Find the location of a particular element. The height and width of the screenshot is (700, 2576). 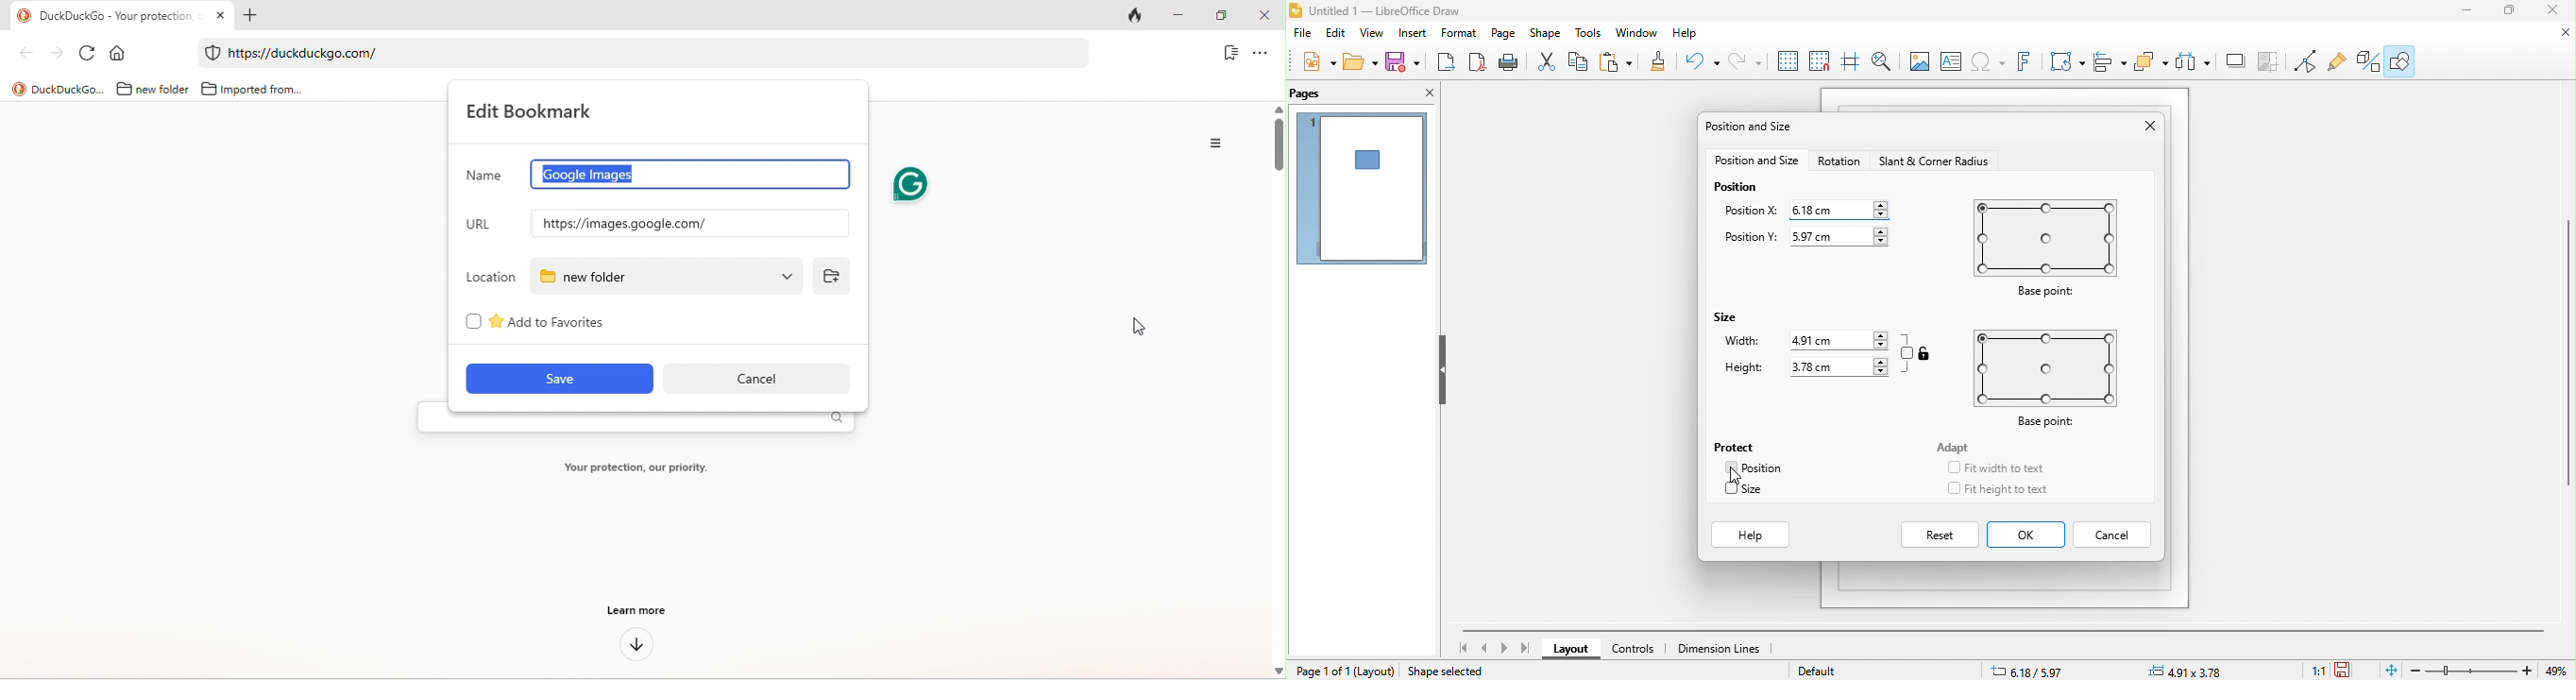

option is located at coordinates (1262, 54).